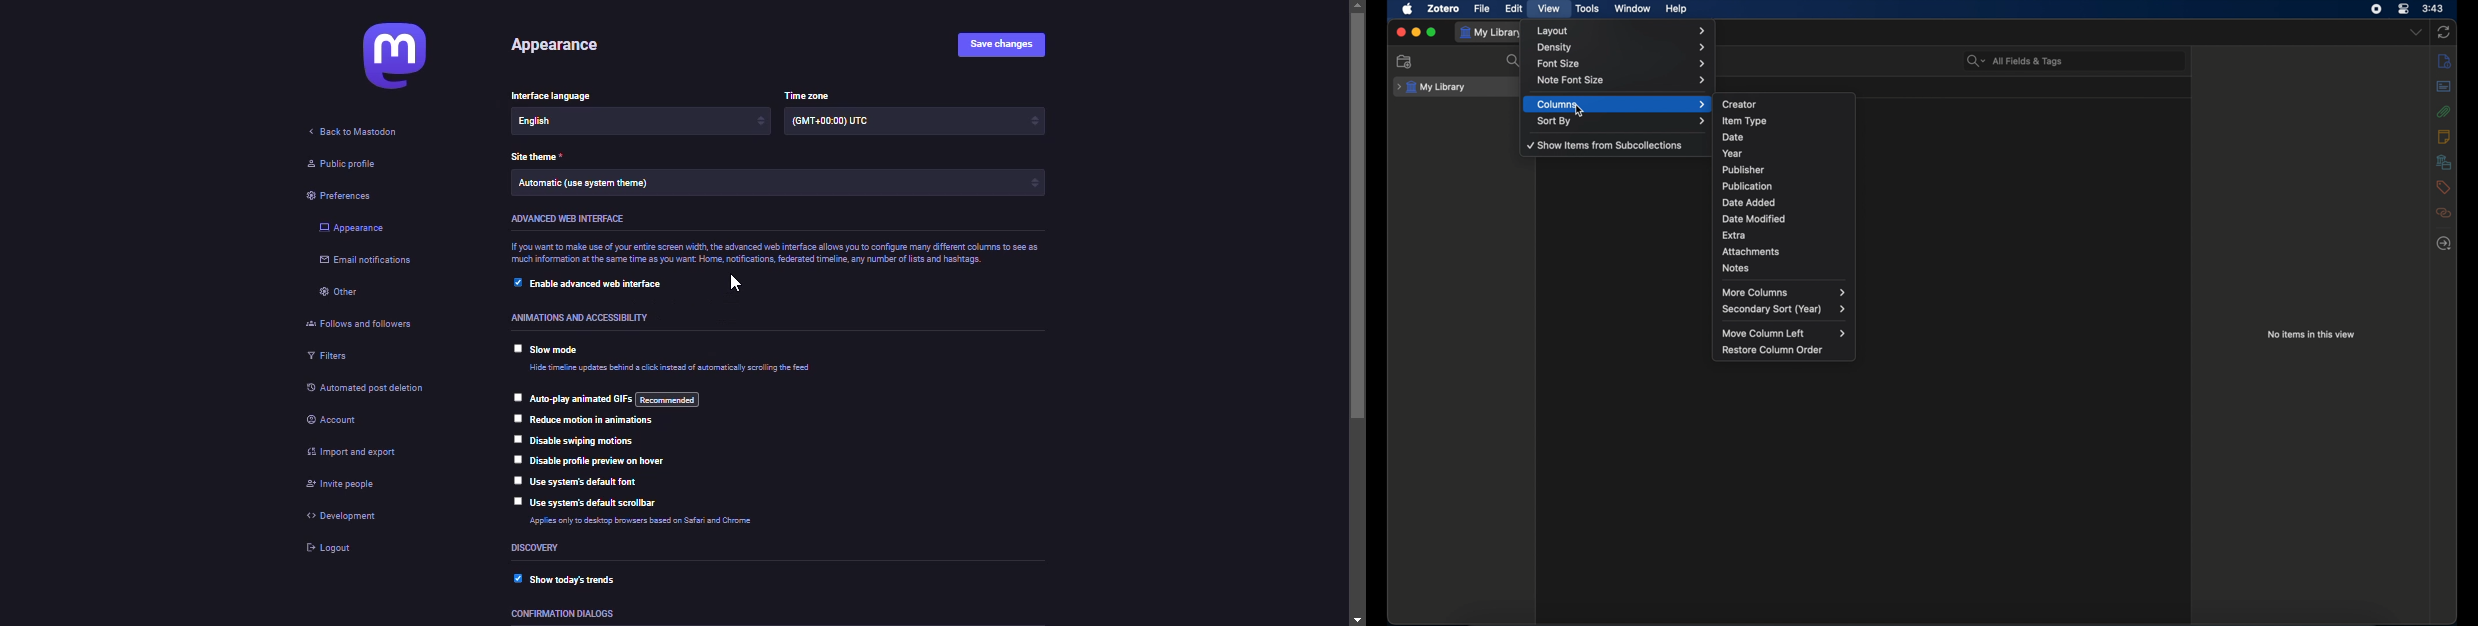 This screenshot has width=2492, height=644. I want to click on increase/decrease arrows, so click(1035, 183).